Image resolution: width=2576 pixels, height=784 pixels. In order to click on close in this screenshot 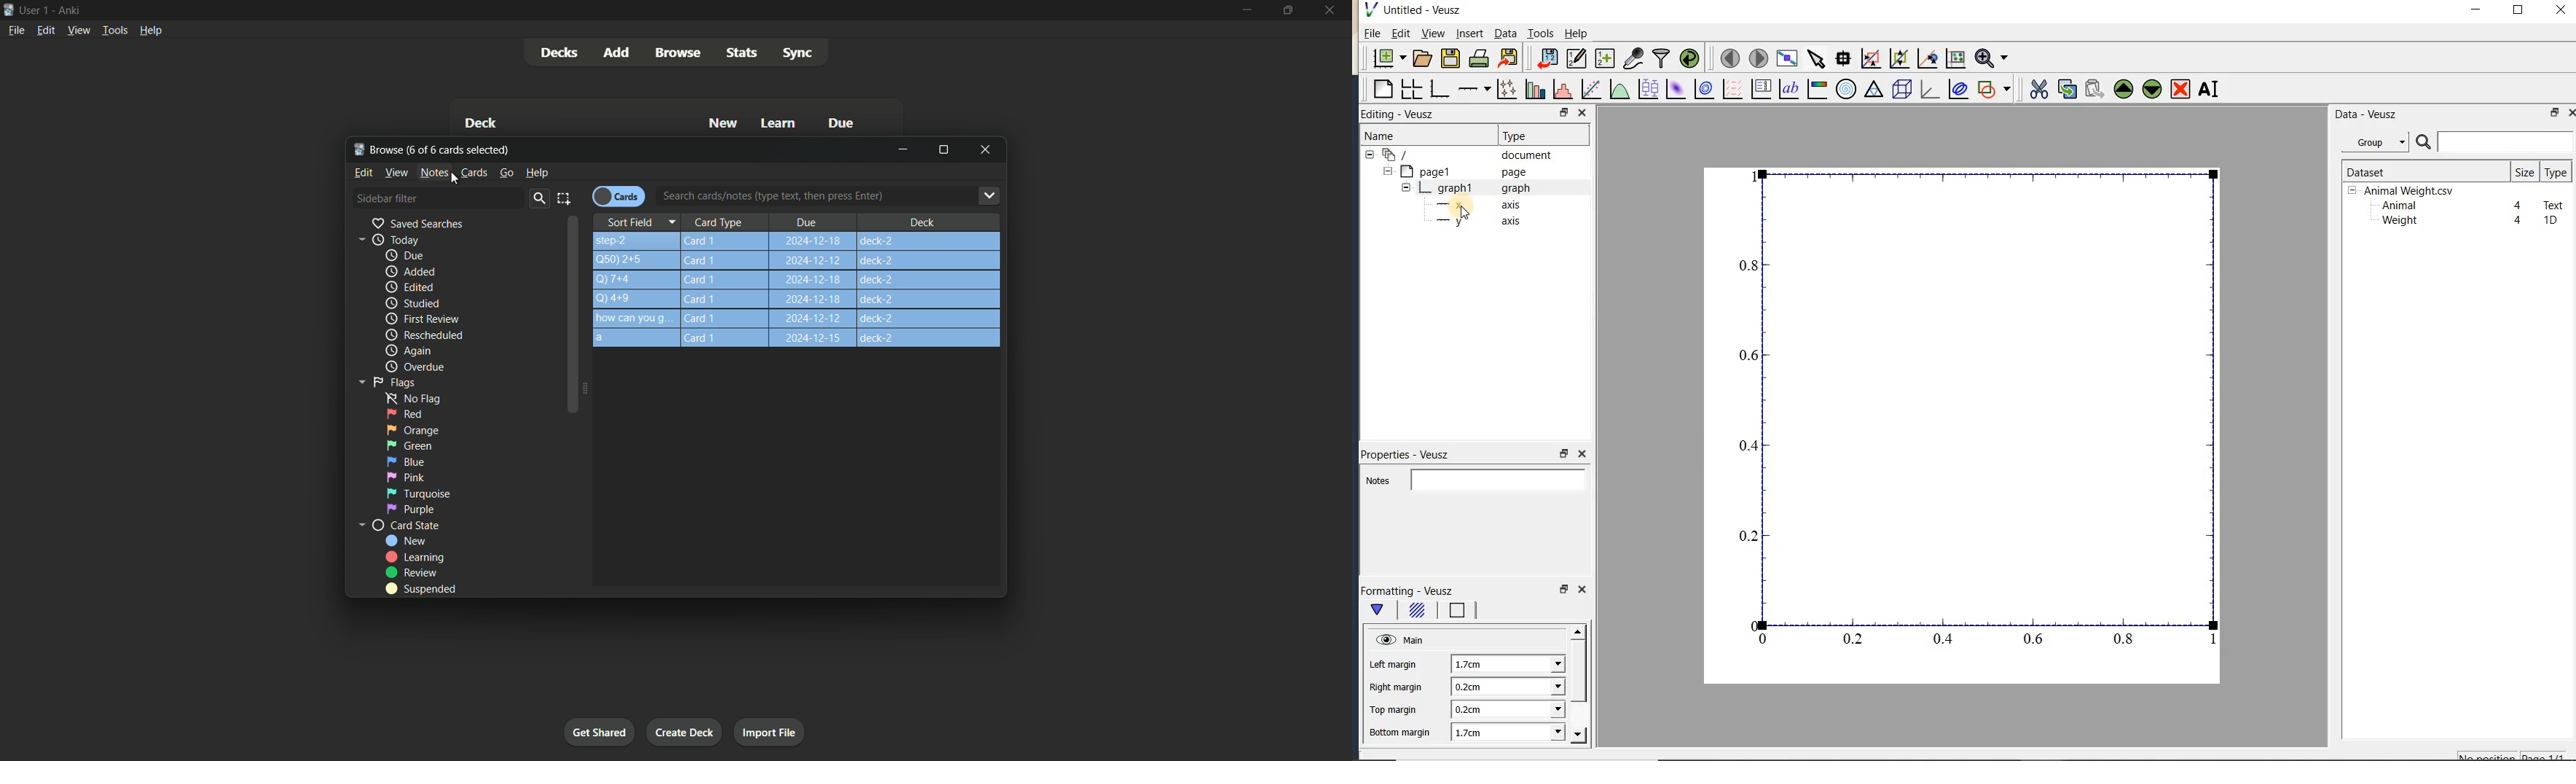, I will do `click(1582, 454)`.